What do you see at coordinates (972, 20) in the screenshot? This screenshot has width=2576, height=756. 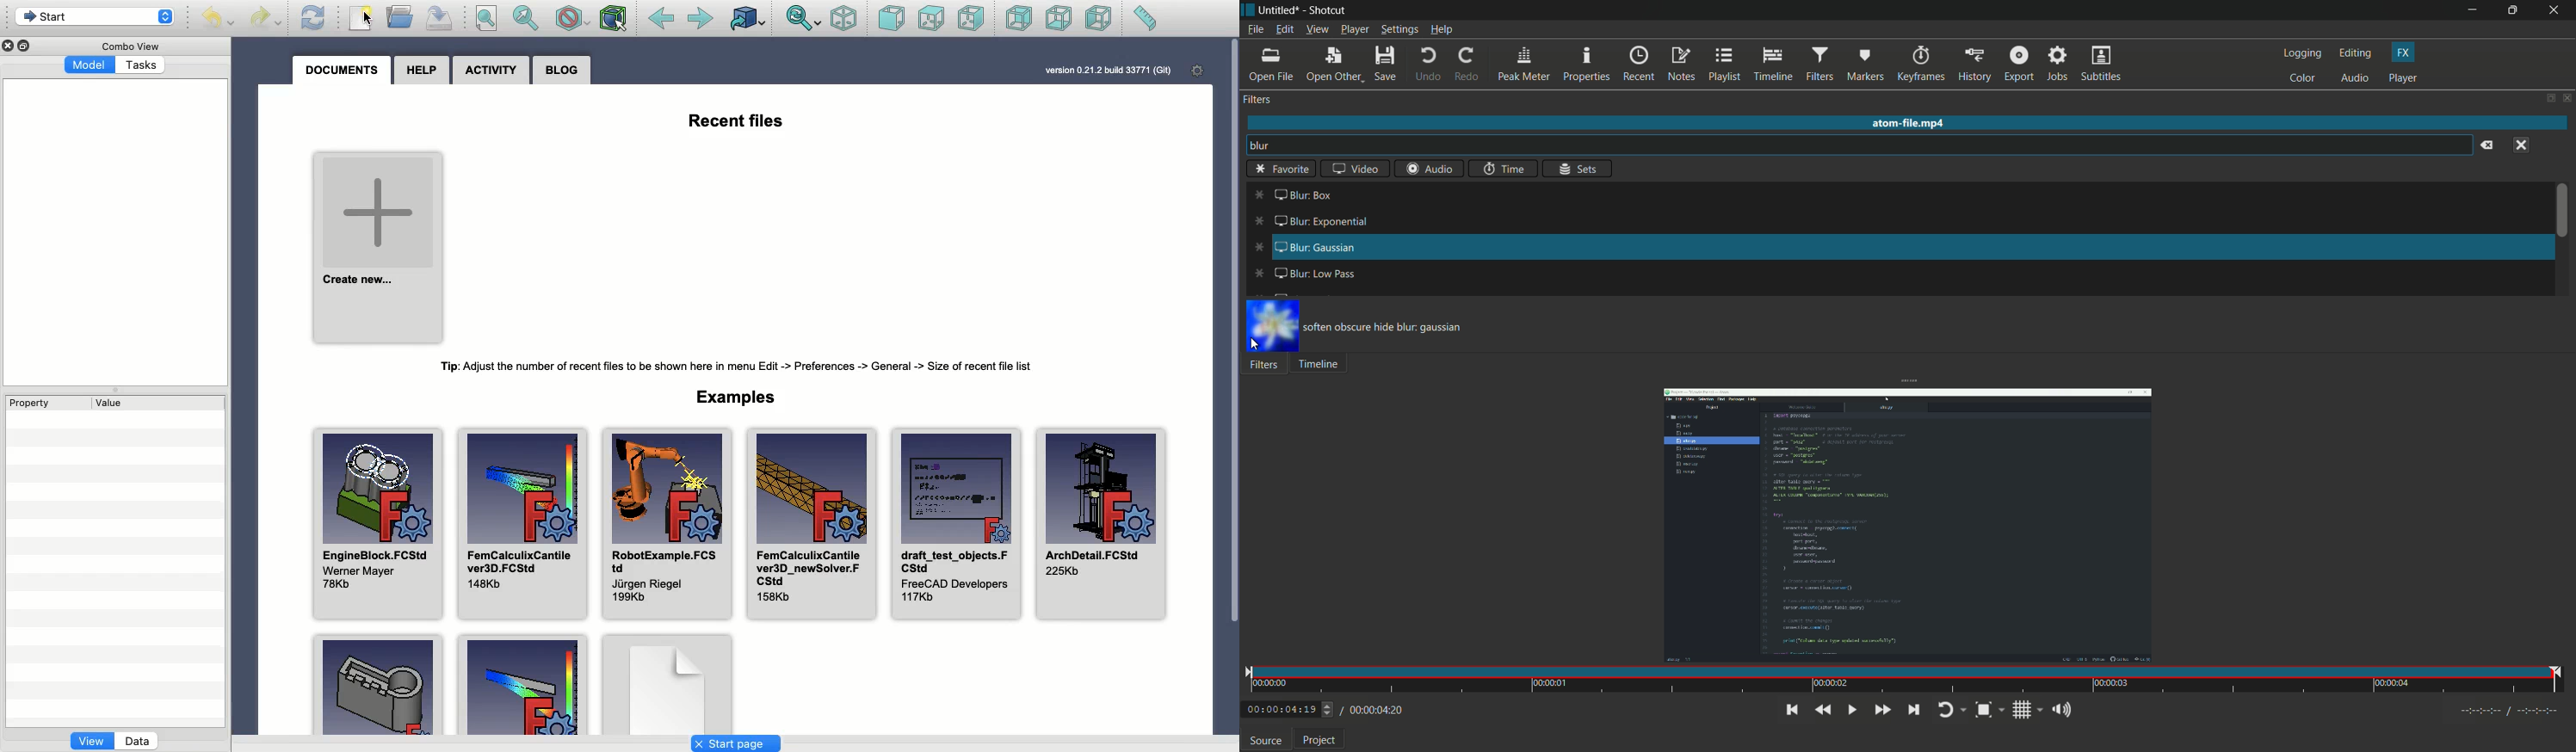 I see `Right` at bounding box center [972, 20].